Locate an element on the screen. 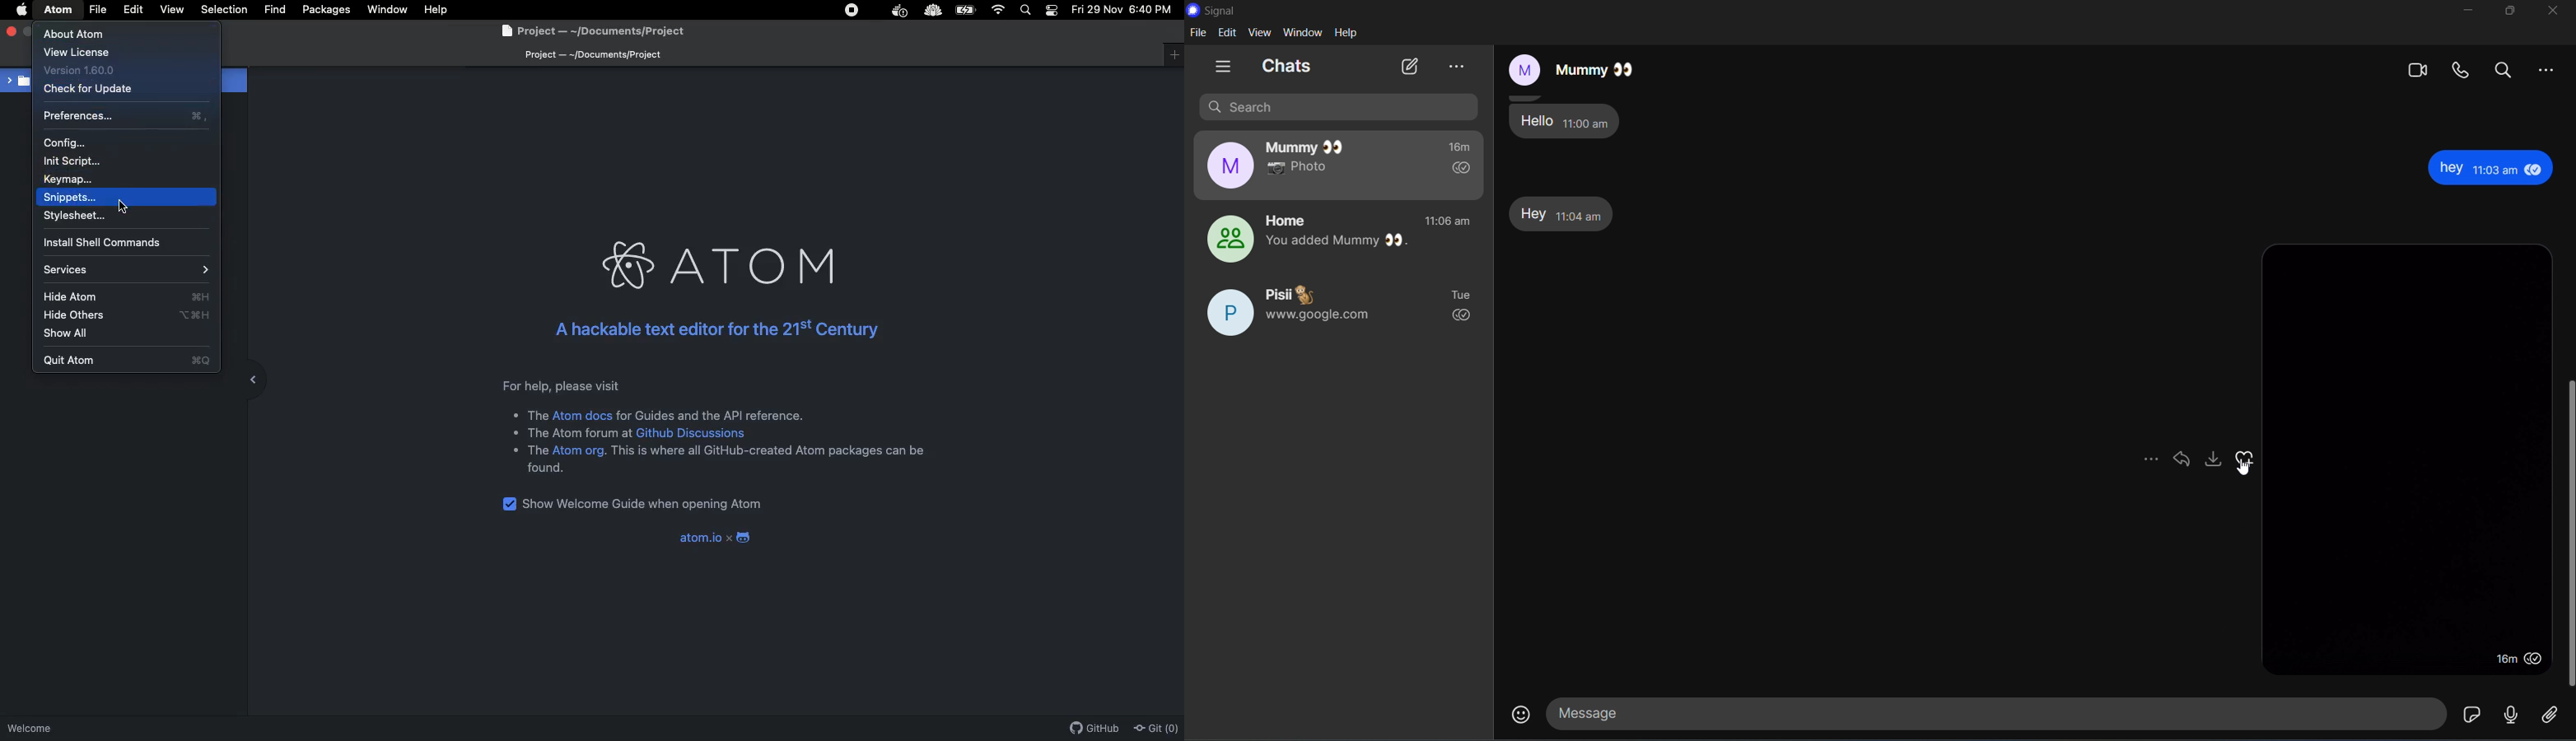 This screenshot has width=2576, height=756. Hey message is located at coordinates (1555, 214).